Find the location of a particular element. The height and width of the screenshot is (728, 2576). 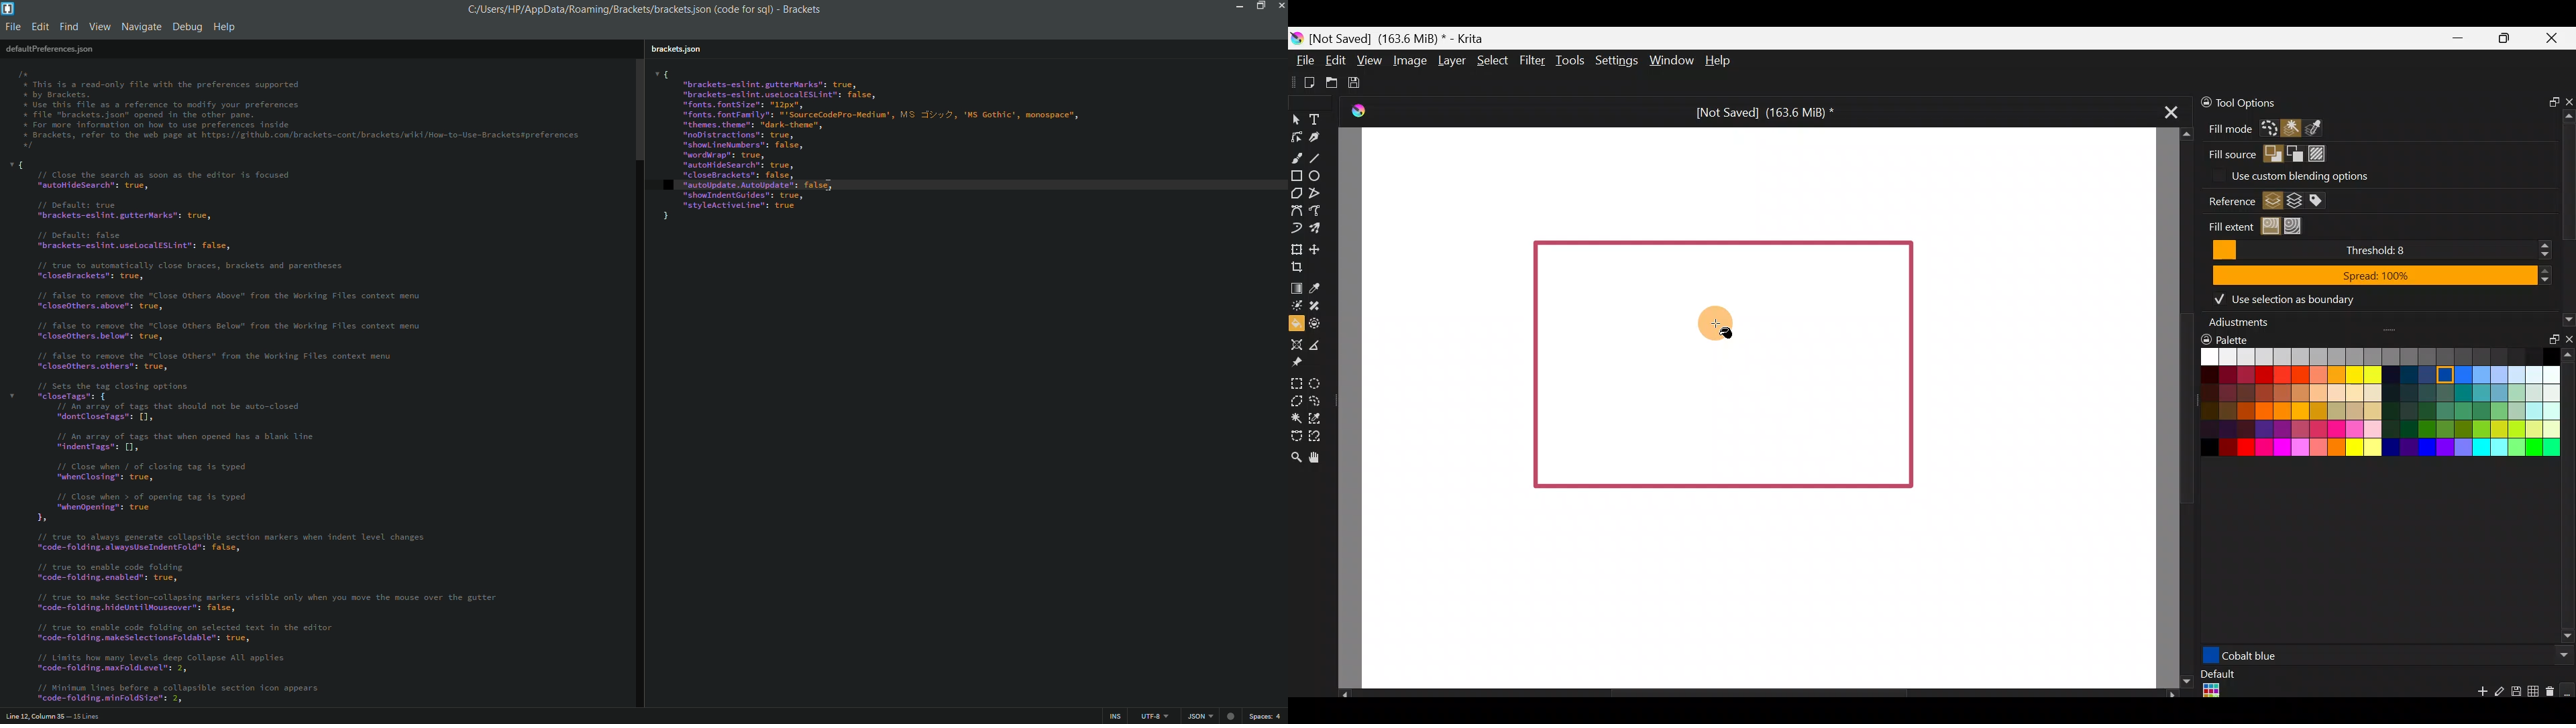

Reference images tool is located at coordinates (1303, 364).